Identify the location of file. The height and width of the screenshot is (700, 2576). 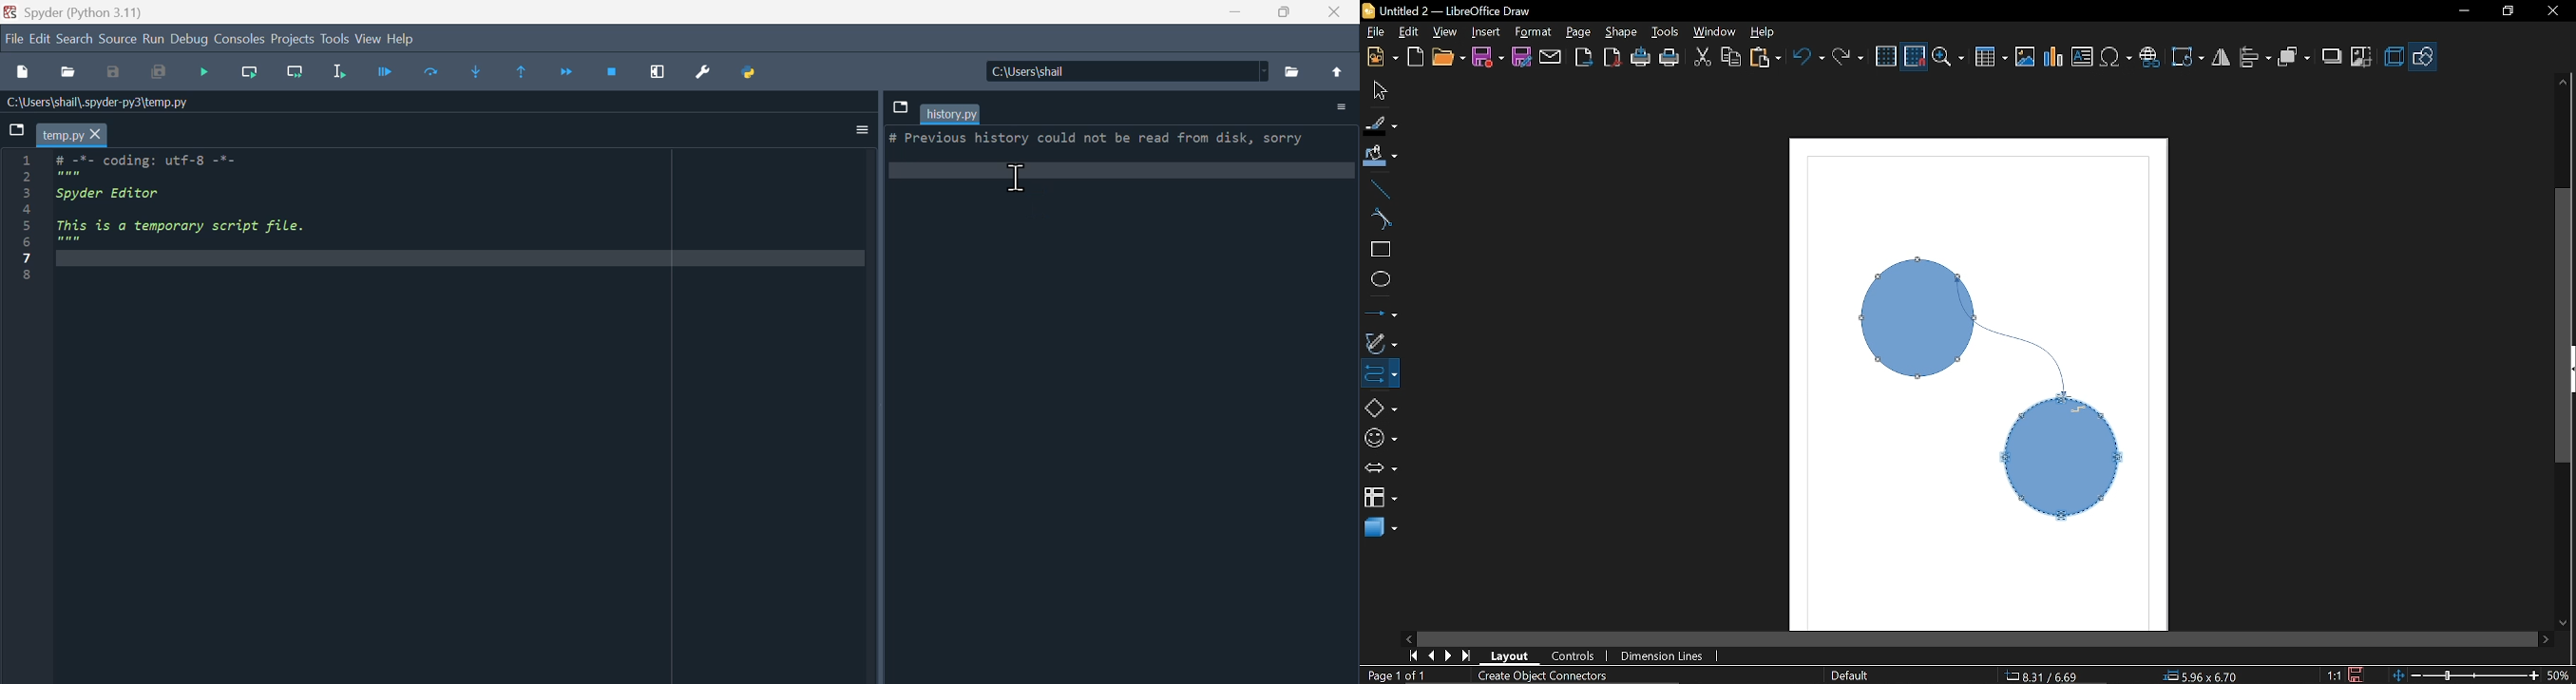
(14, 38).